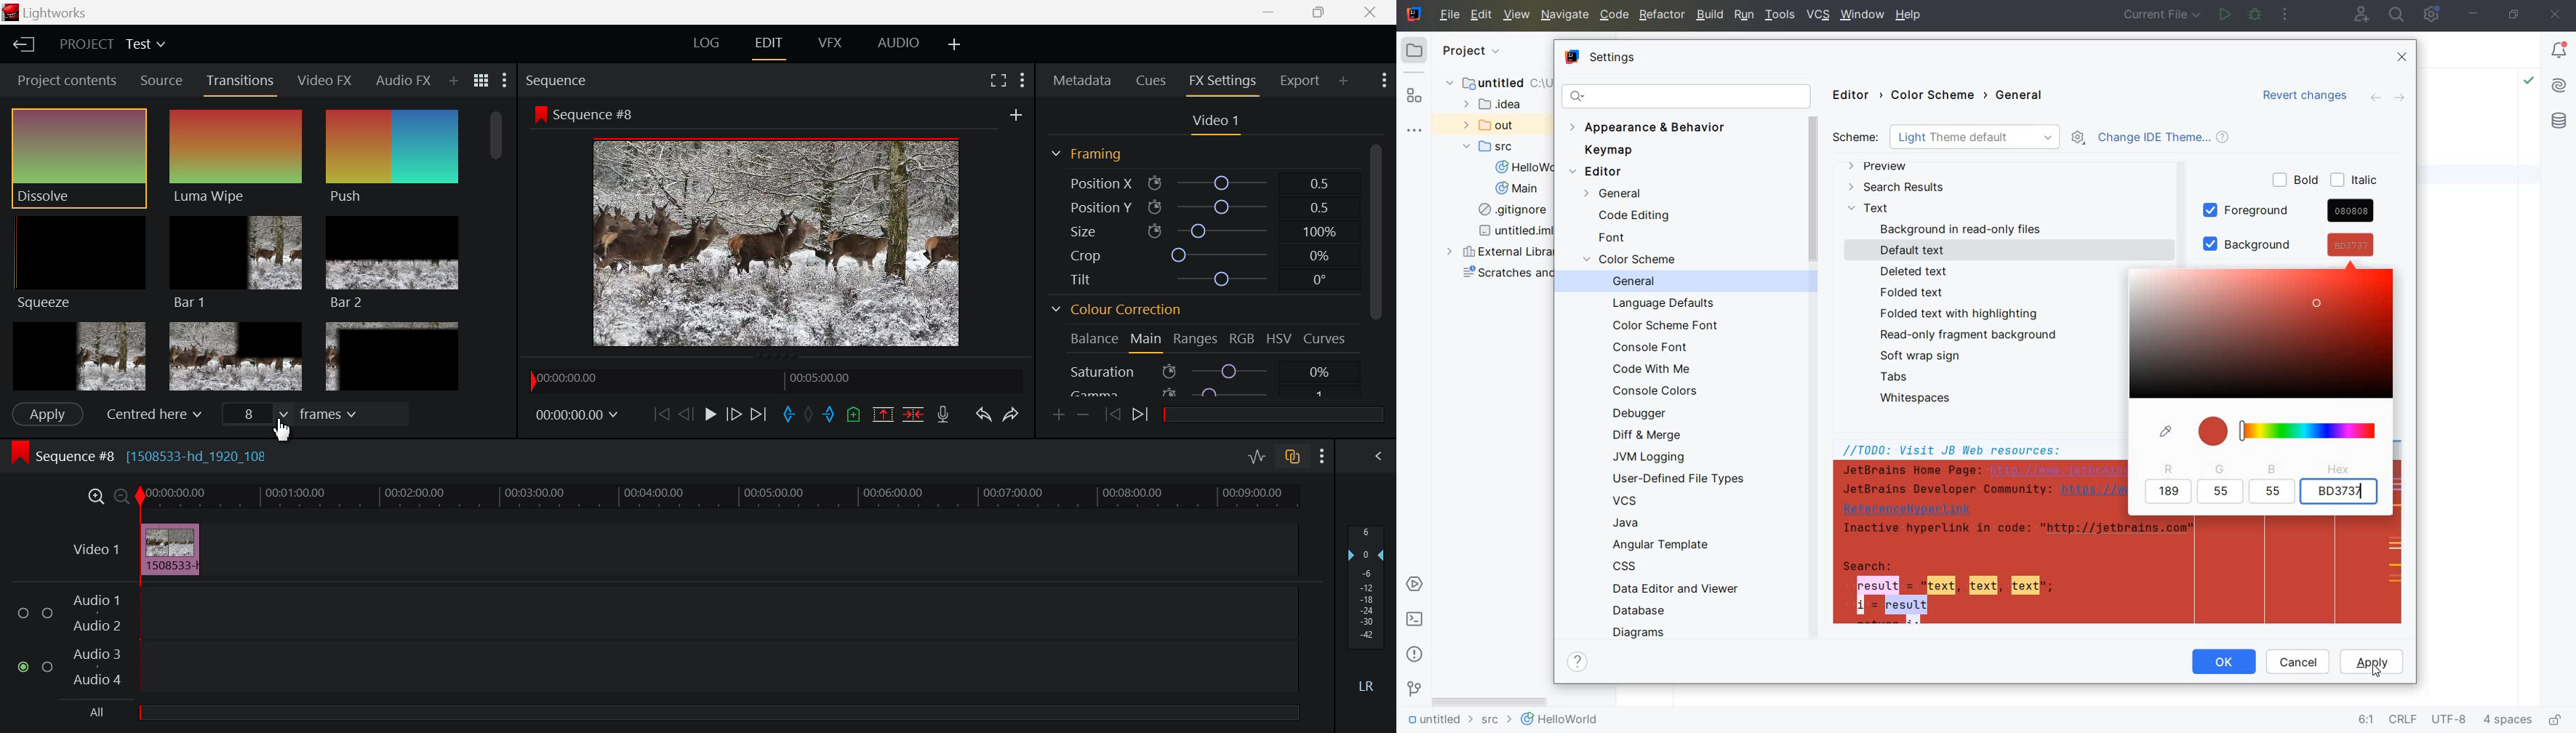 This screenshot has height=756, width=2576. What do you see at coordinates (1652, 457) in the screenshot?
I see `JVM LOGGING` at bounding box center [1652, 457].